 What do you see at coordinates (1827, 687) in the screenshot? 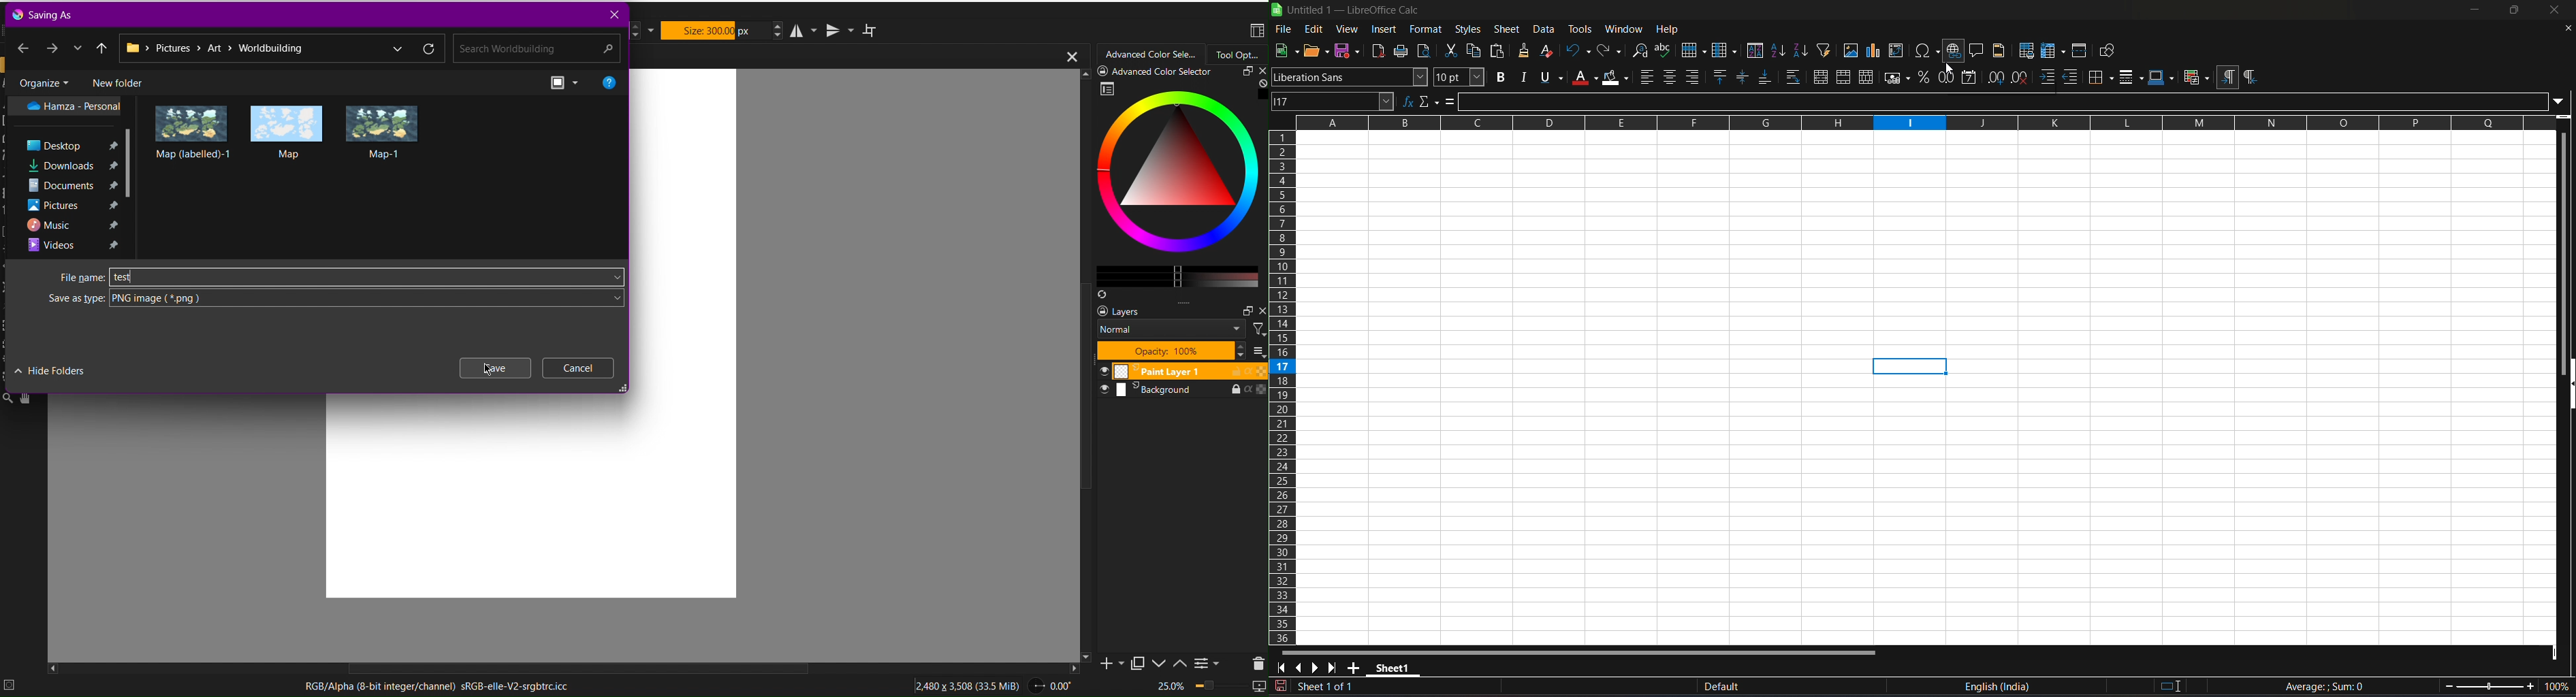
I see `default` at bounding box center [1827, 687].